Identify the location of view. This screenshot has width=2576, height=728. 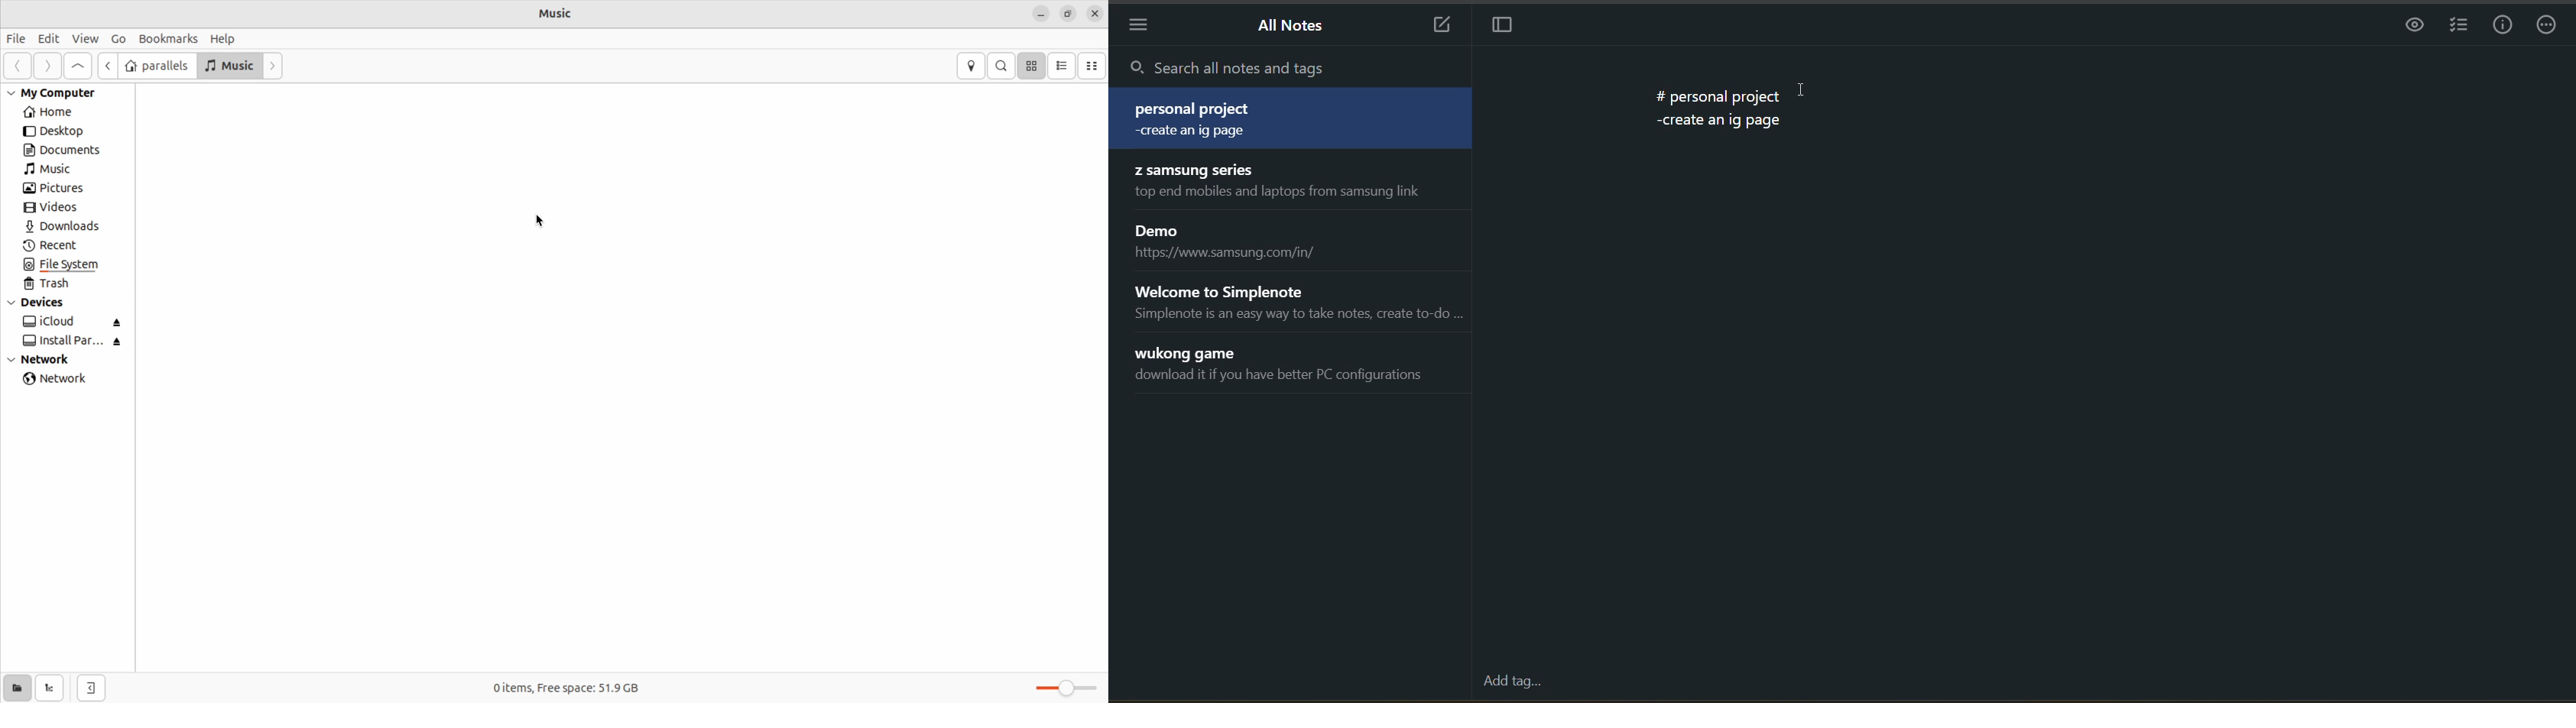
(85, 38).